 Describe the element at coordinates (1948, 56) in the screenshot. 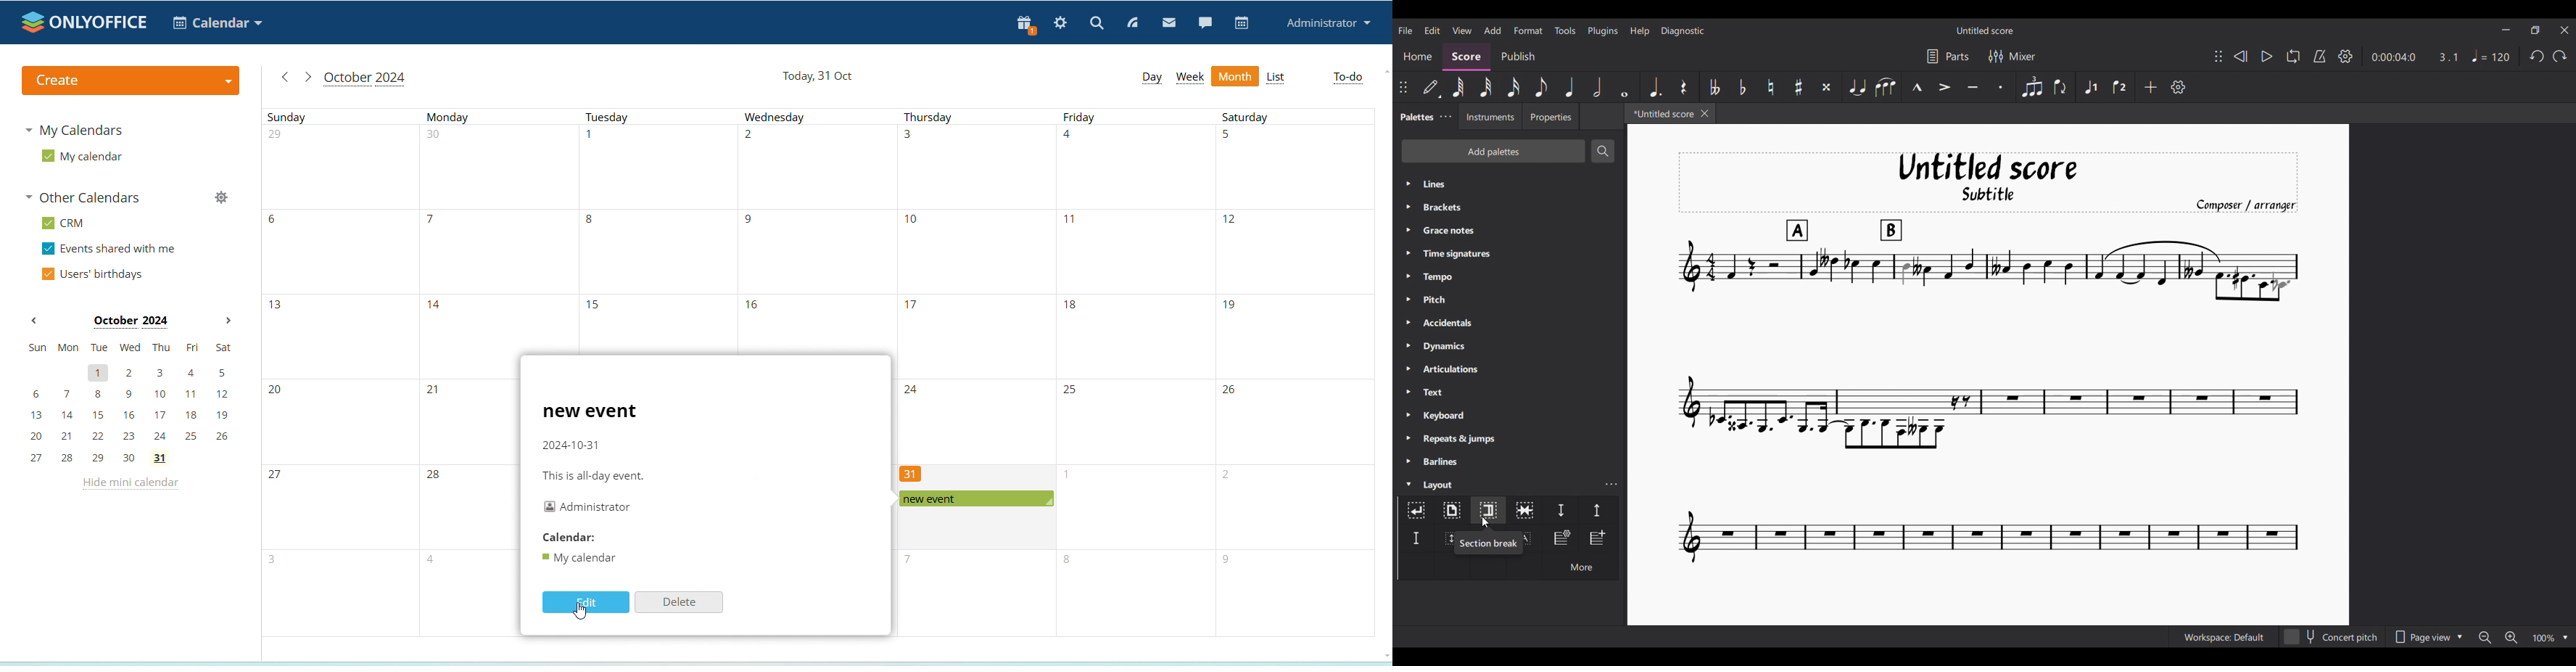

I see `Parts settings` at that location.